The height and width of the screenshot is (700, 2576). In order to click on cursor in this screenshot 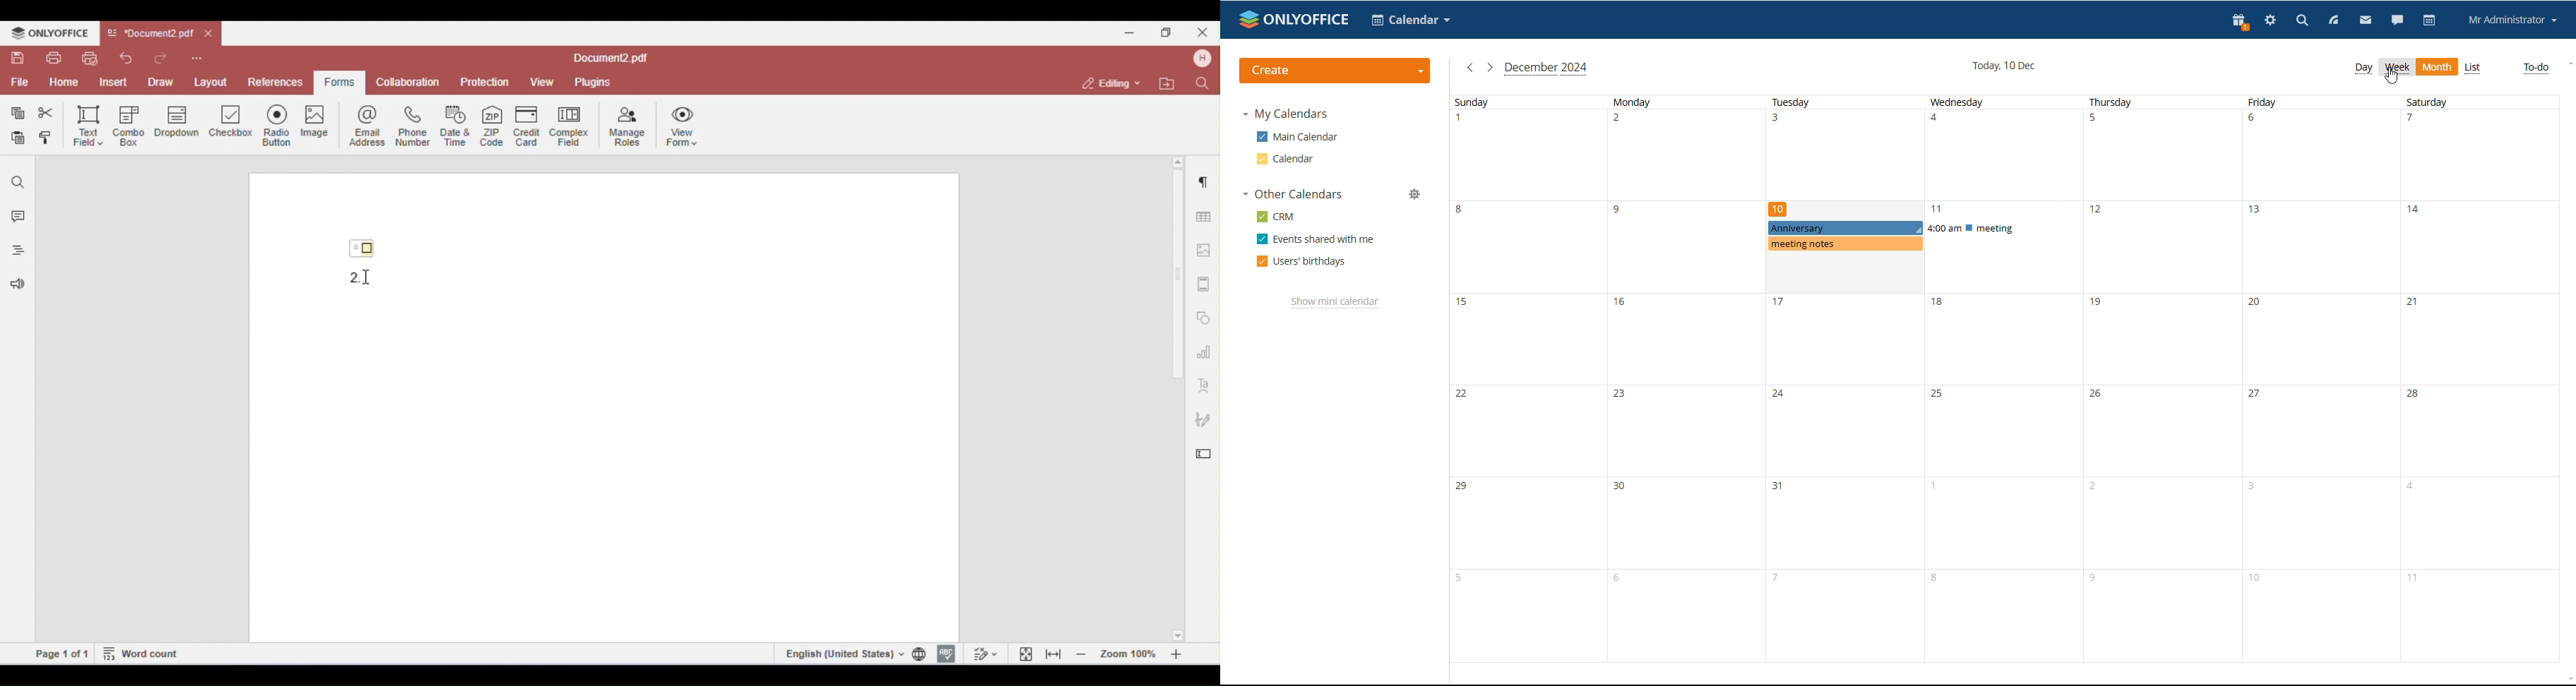, I will do `click(2392, 77)`.